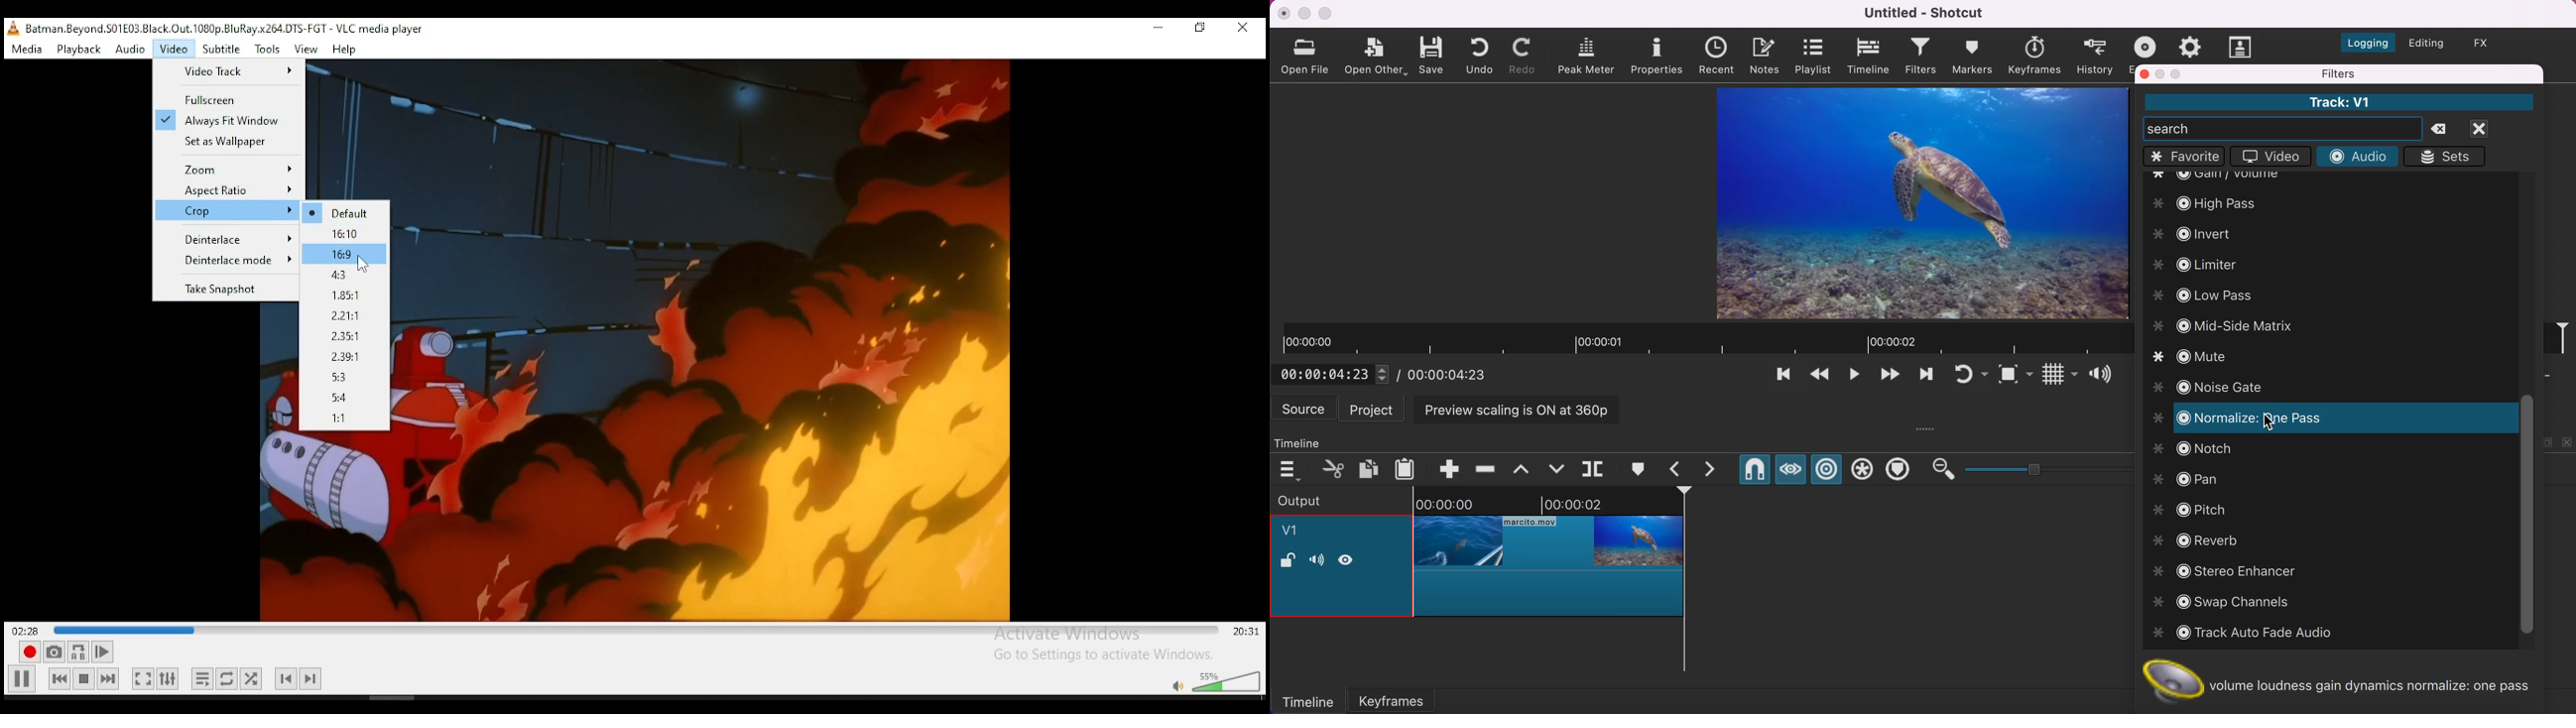 The height and width of the screenshot is (728, 2576). I want to click on minimize, so click(1304, 13).